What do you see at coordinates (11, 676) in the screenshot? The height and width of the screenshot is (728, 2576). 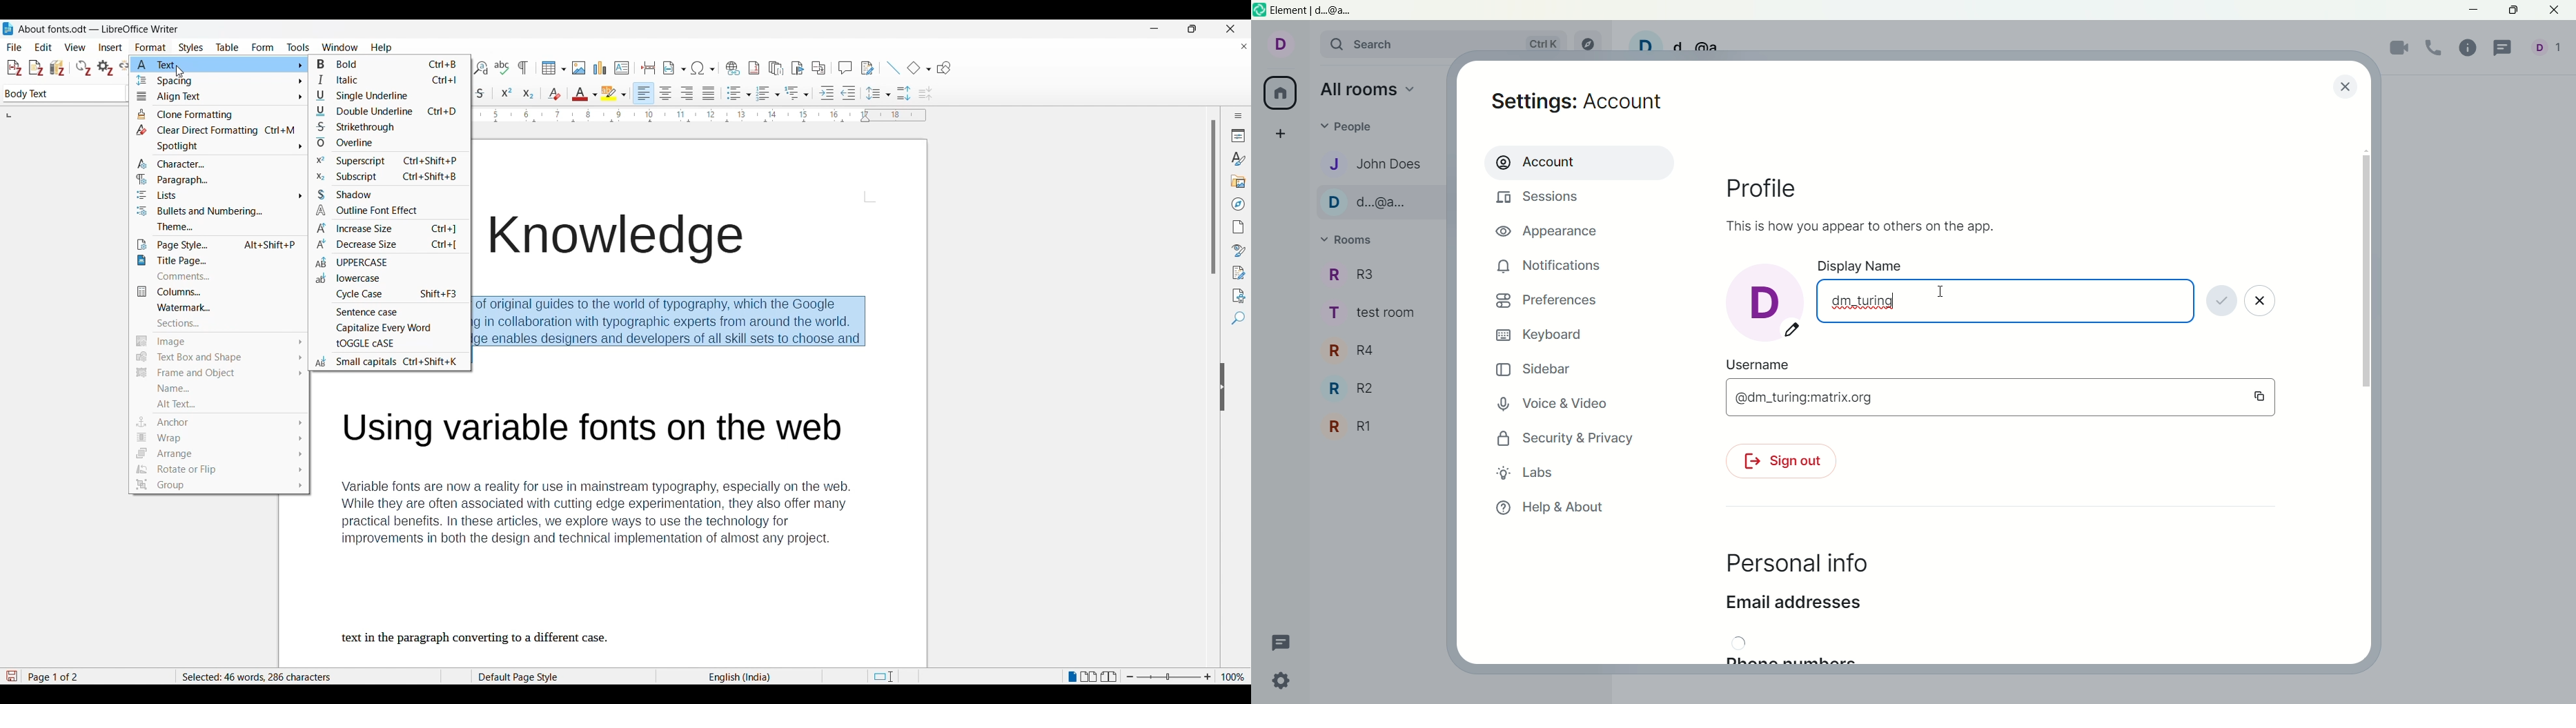 I see `Click to save new changes` at bounding box center [11, 676].